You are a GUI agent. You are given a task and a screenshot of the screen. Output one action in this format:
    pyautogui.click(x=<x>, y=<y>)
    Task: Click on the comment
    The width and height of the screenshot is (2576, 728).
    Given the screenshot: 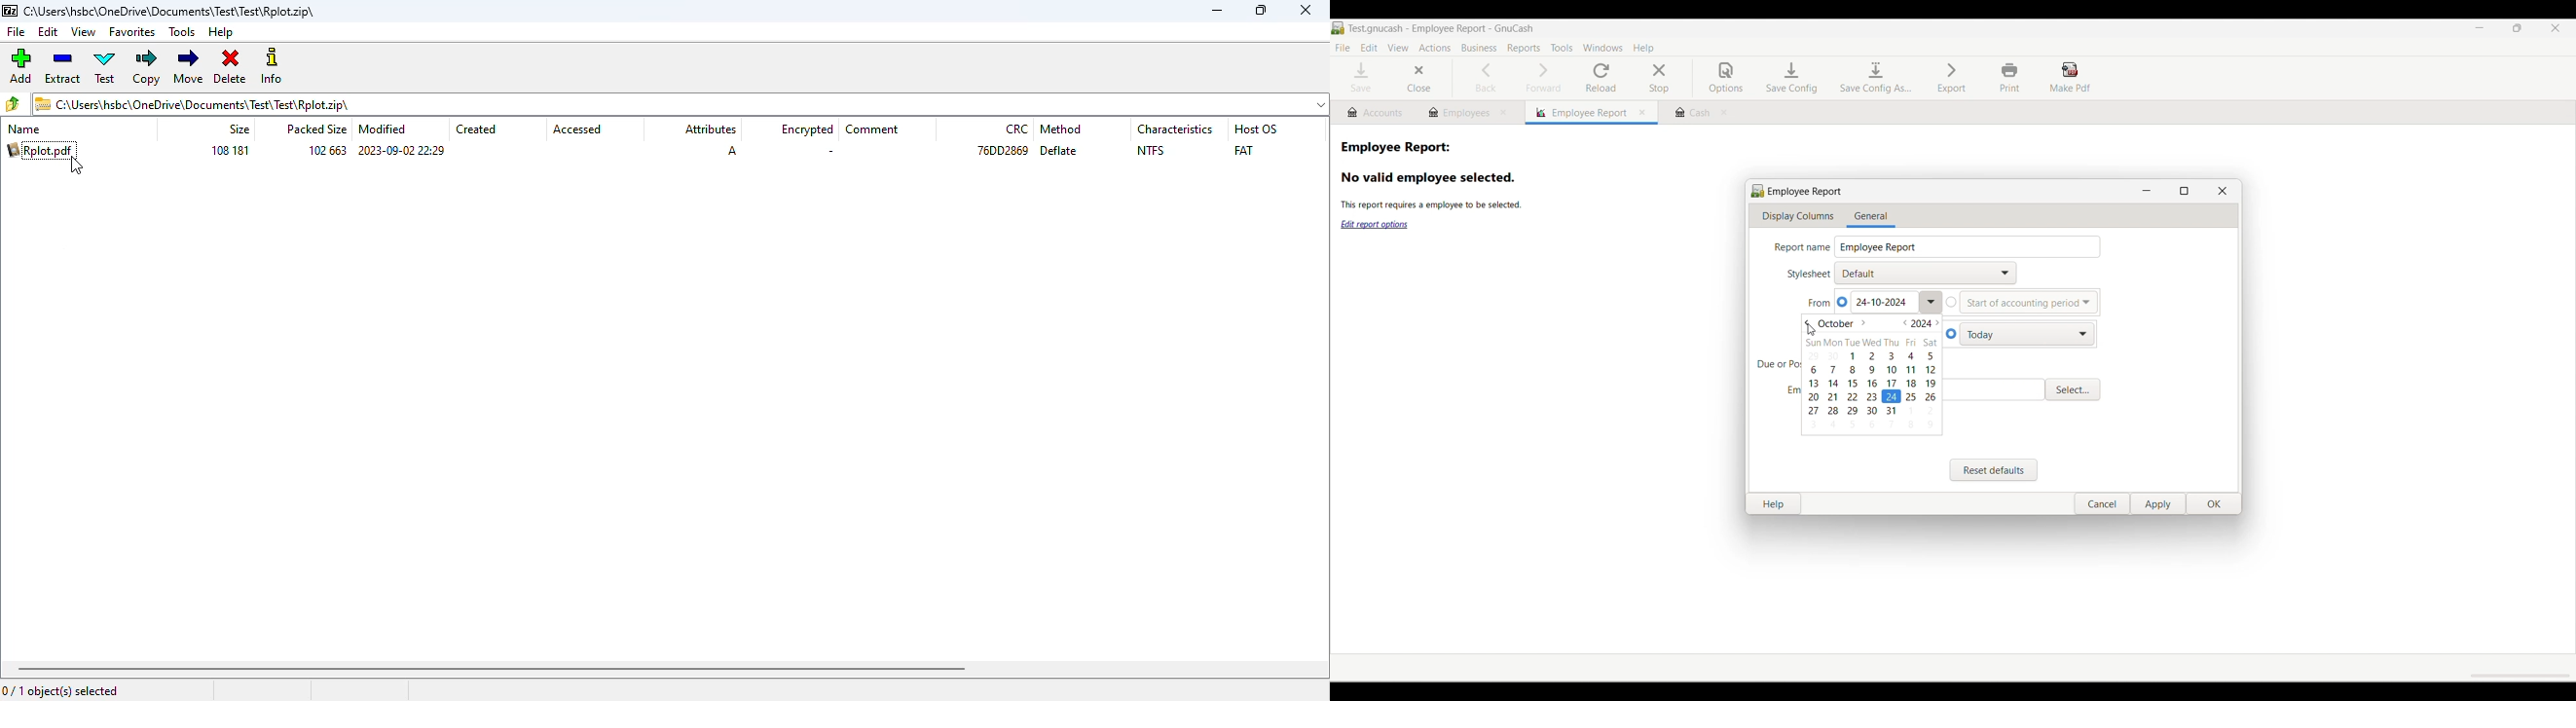 What is the action you would take?
    pyautogui.click(x=872, y=129)
    